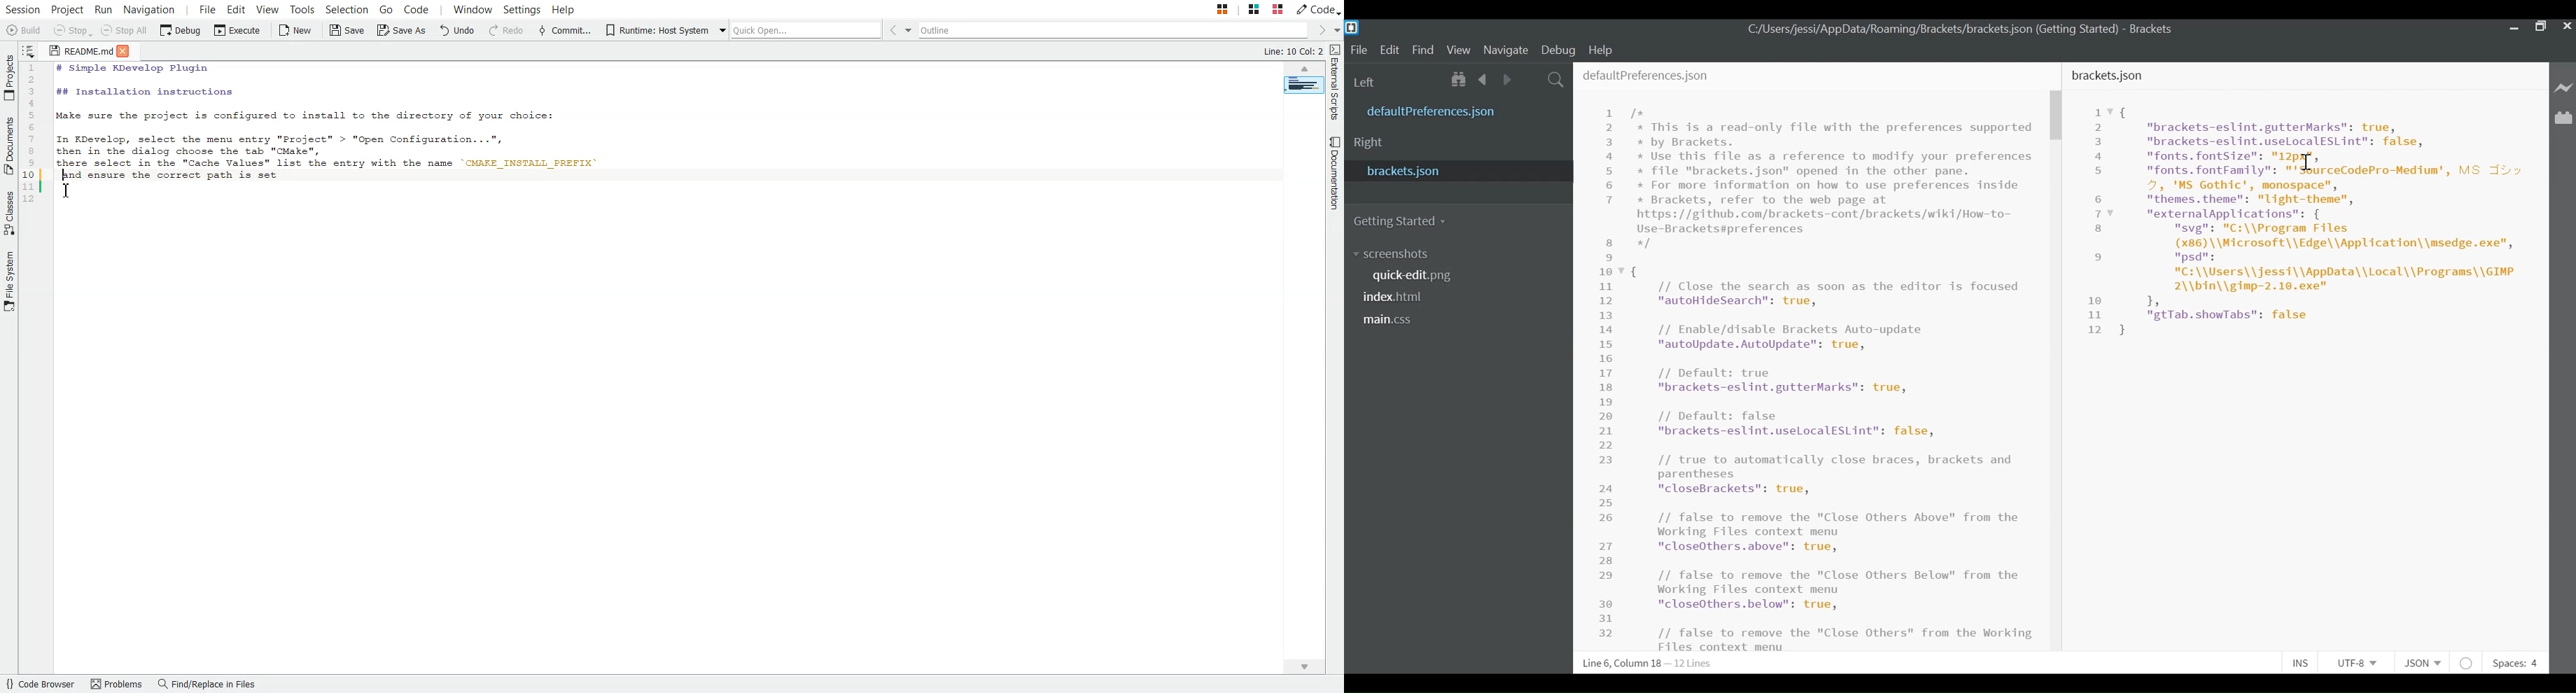 The width and height of the screenshot is (2576, 700). I want to click on UTF -8, so click(2362, 663).